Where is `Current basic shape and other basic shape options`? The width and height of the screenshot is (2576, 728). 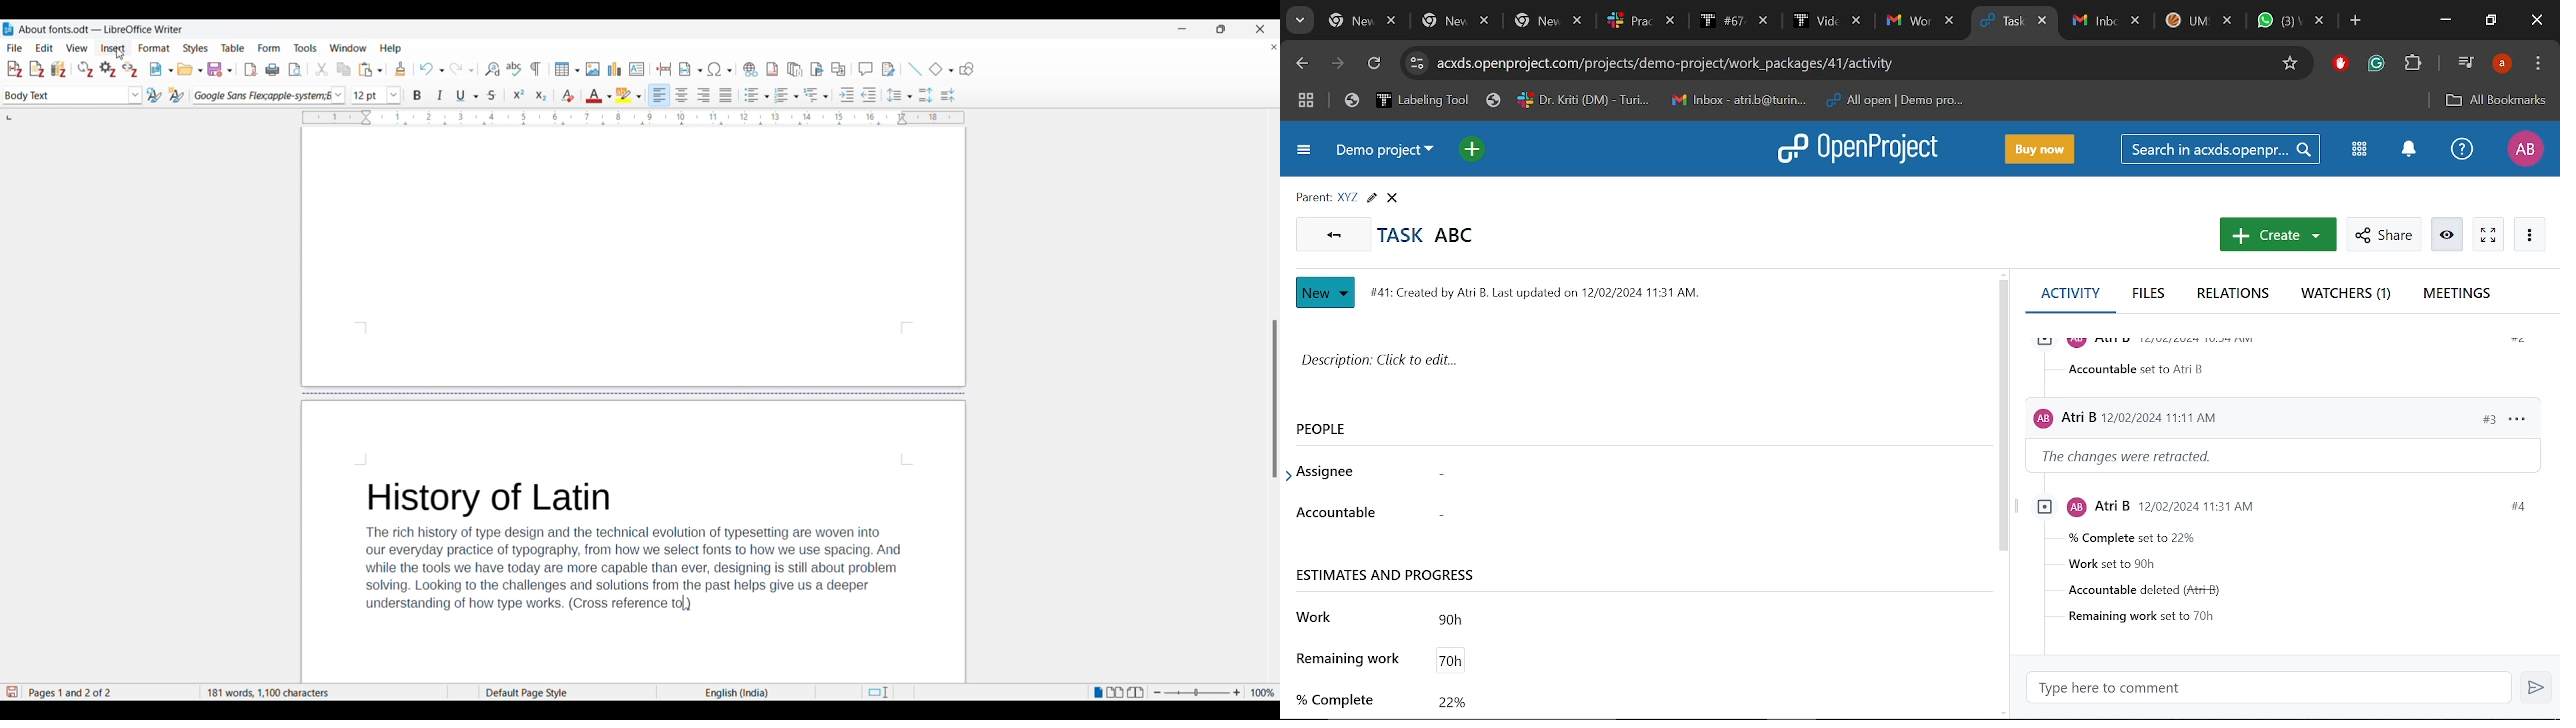 Current basic shape and other basic shape options is located at coordinates (941, 69).